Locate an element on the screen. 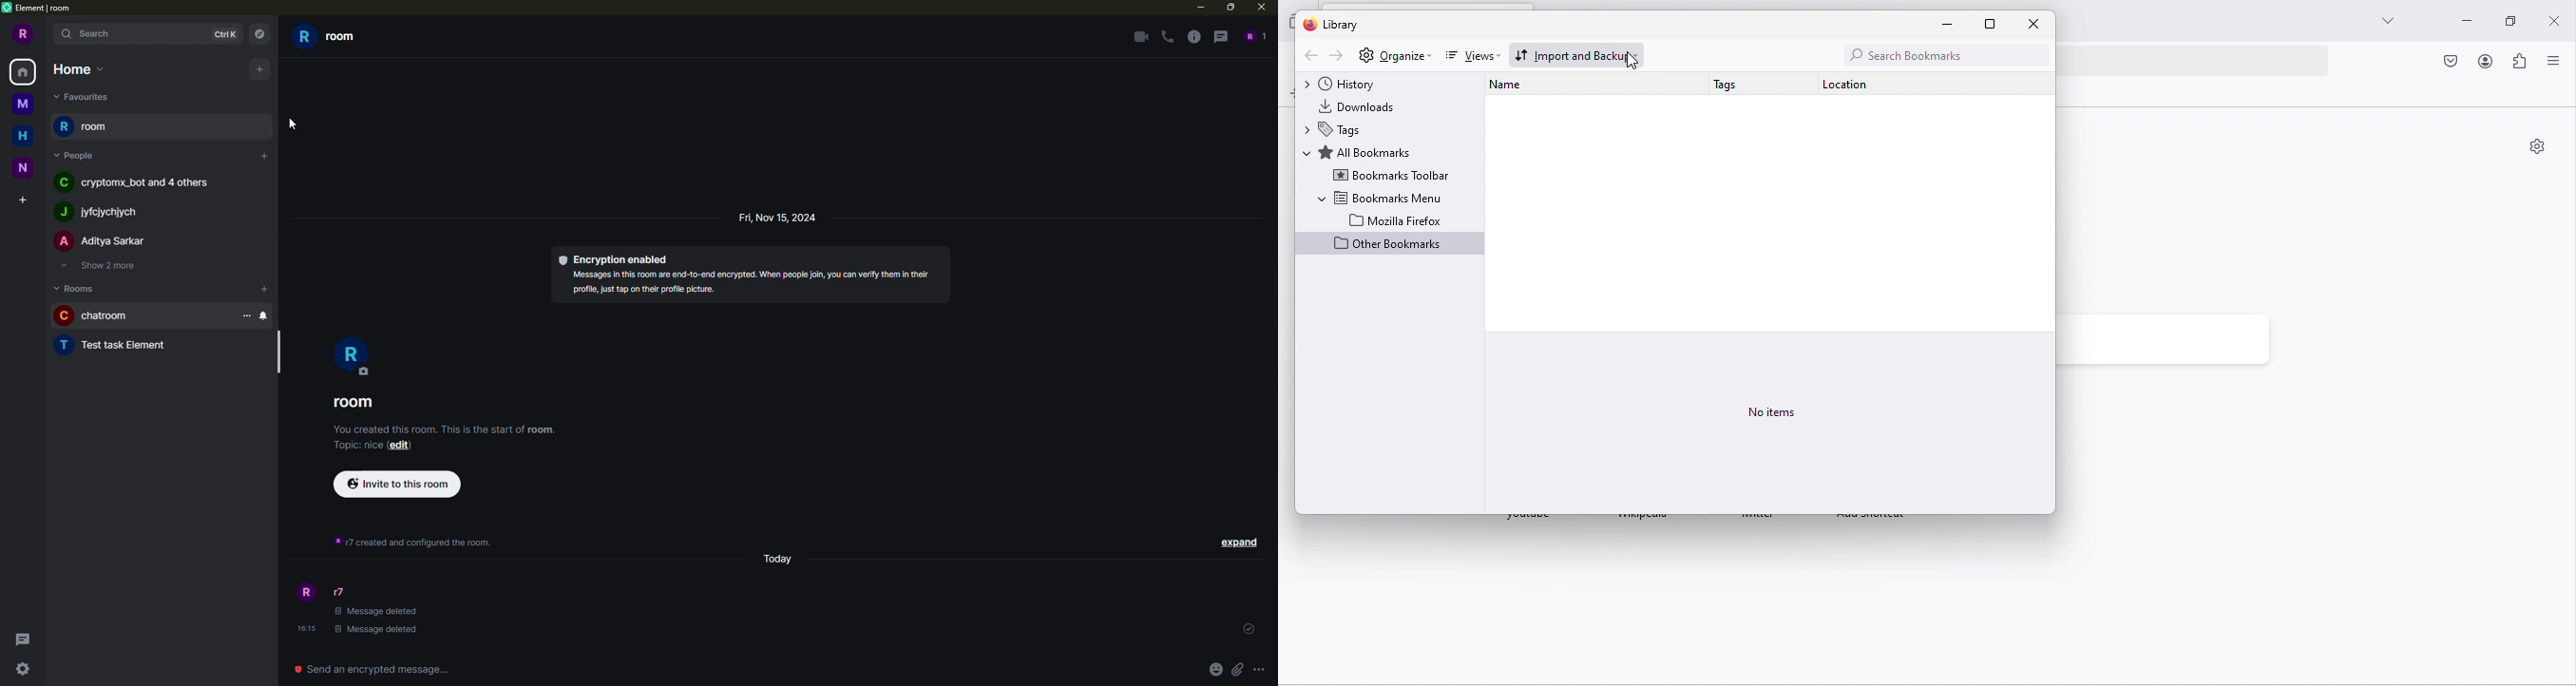 Image resolution: width=2576 pixels, height=700 pixels. home is located at coordinates (77, 69).